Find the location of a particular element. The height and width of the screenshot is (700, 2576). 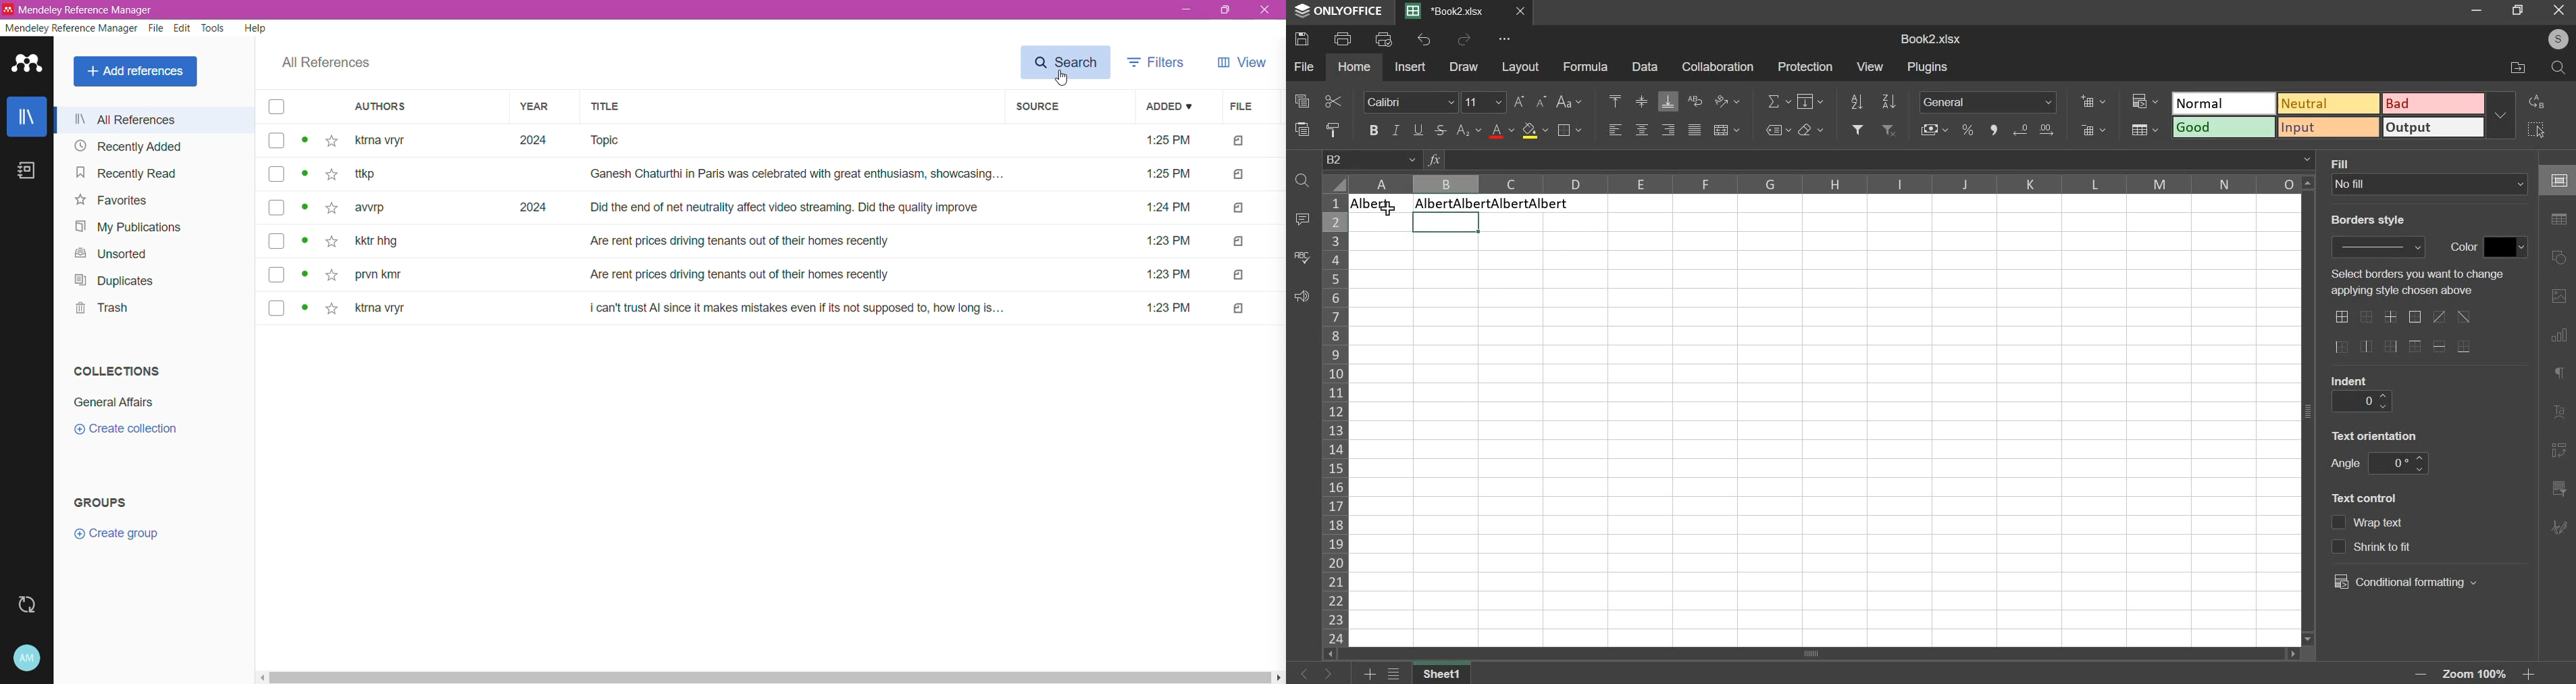

orientation is located at coordinates (1726, 100).